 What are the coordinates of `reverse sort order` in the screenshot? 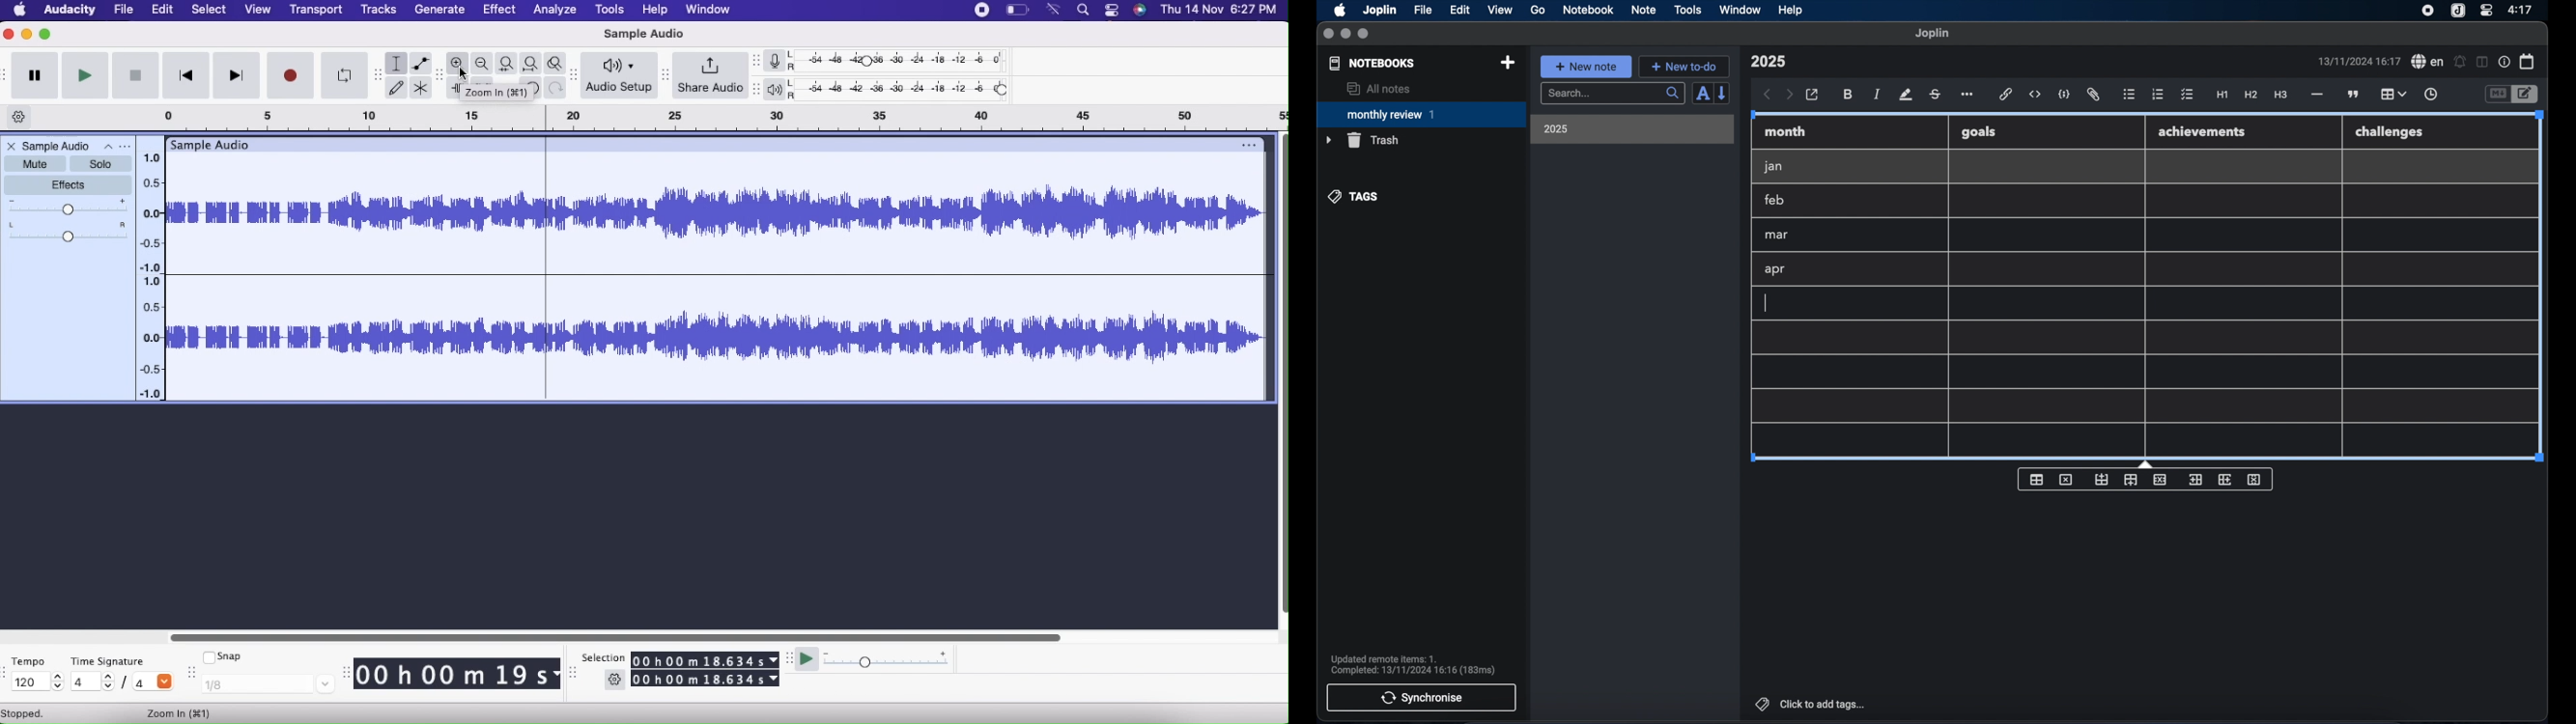 It's located at (1723, 93).